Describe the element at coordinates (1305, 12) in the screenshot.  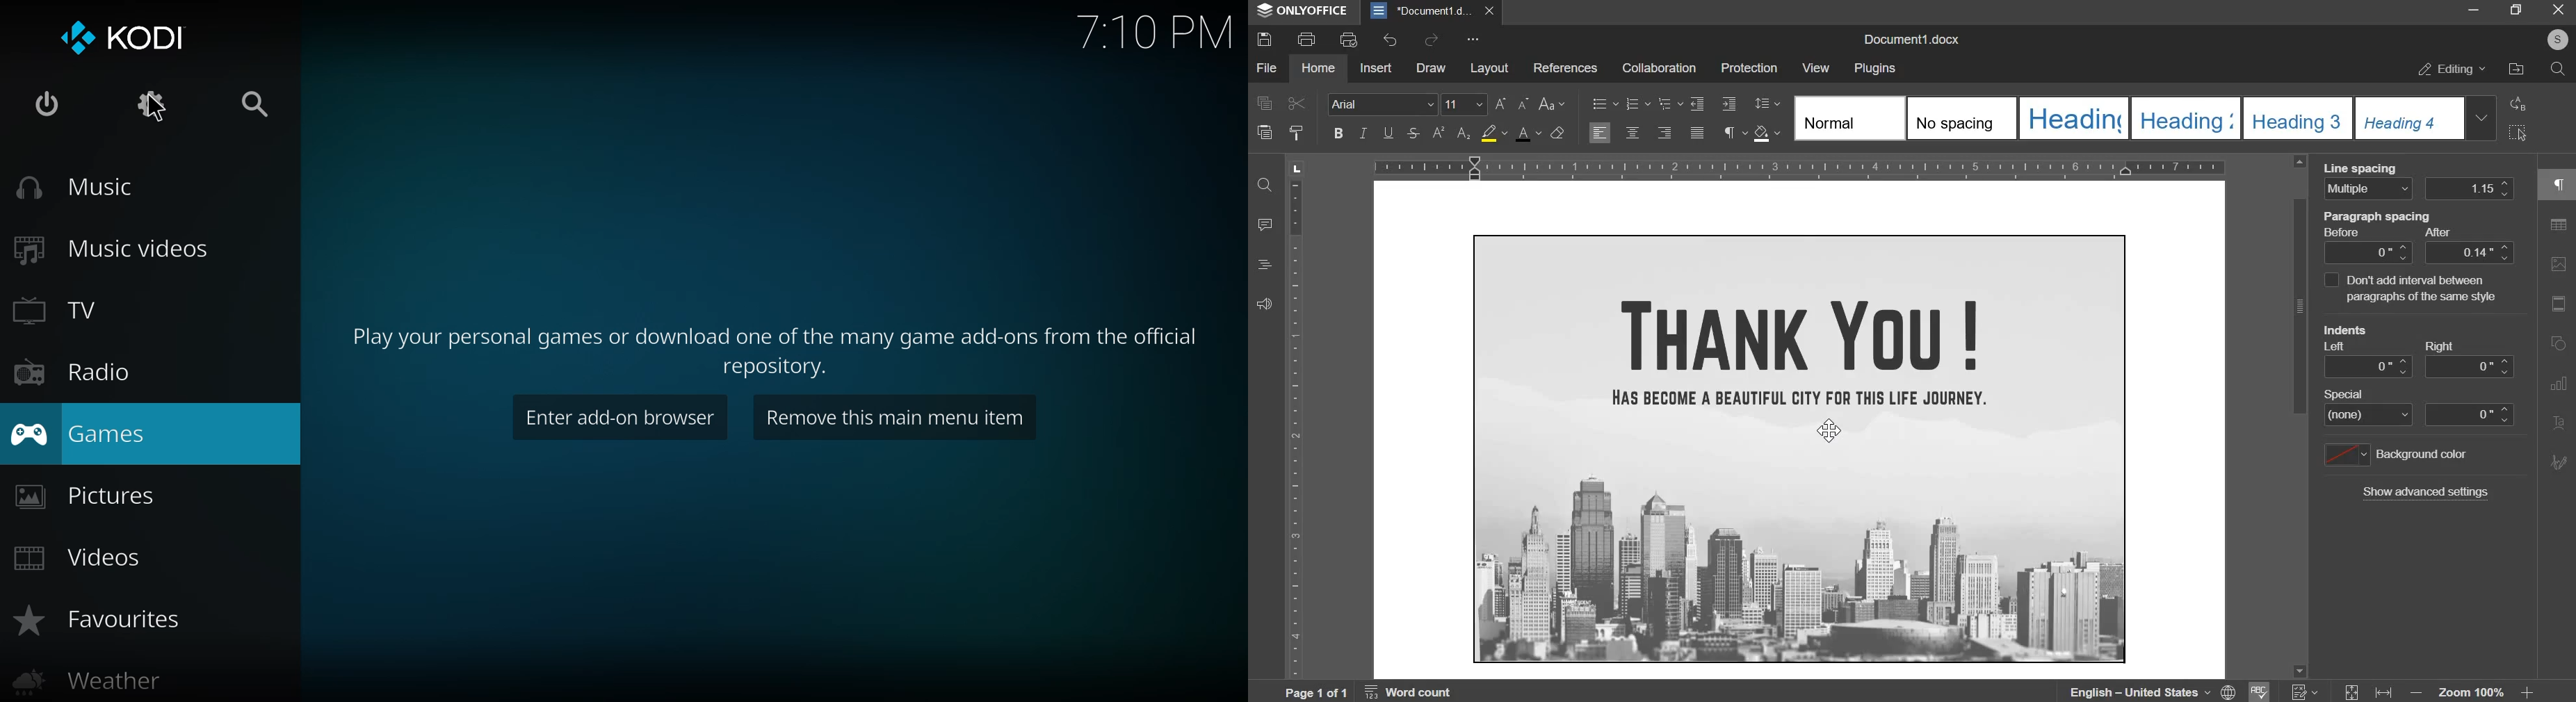
I see `ONLYOFFICE` at that location.